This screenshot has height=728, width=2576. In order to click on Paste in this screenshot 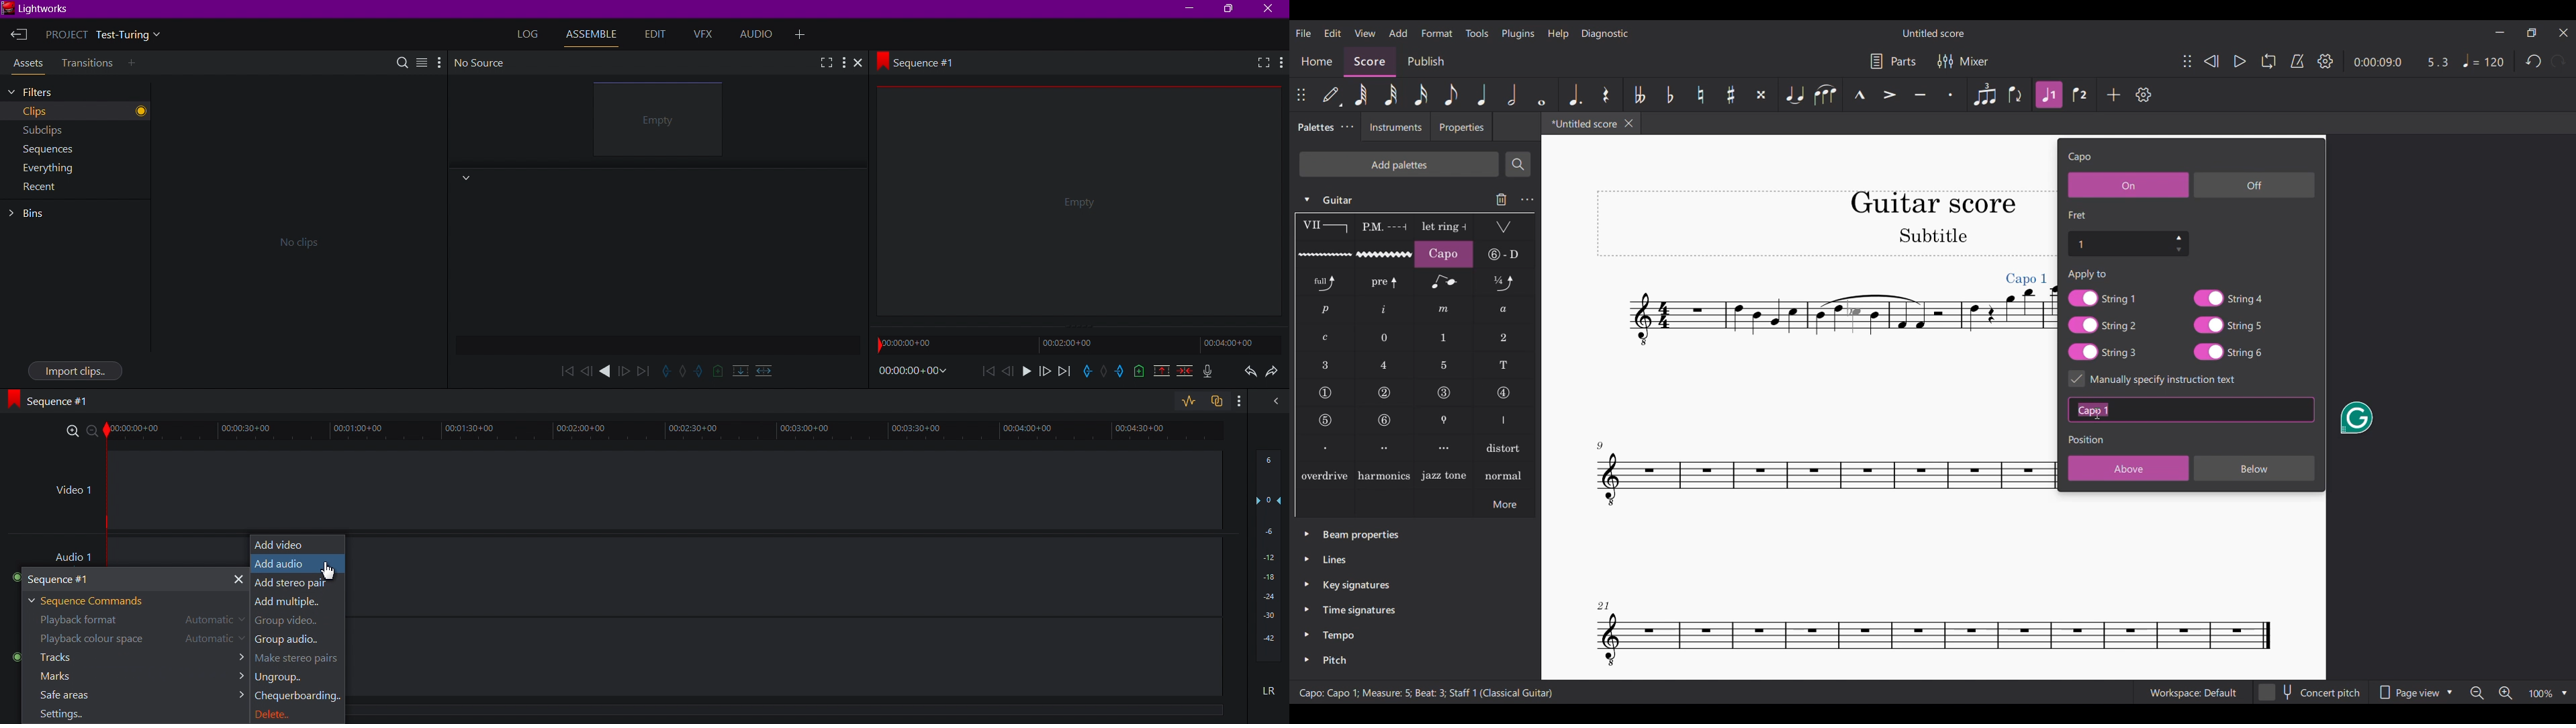, I will do `click(1218, 402)`.